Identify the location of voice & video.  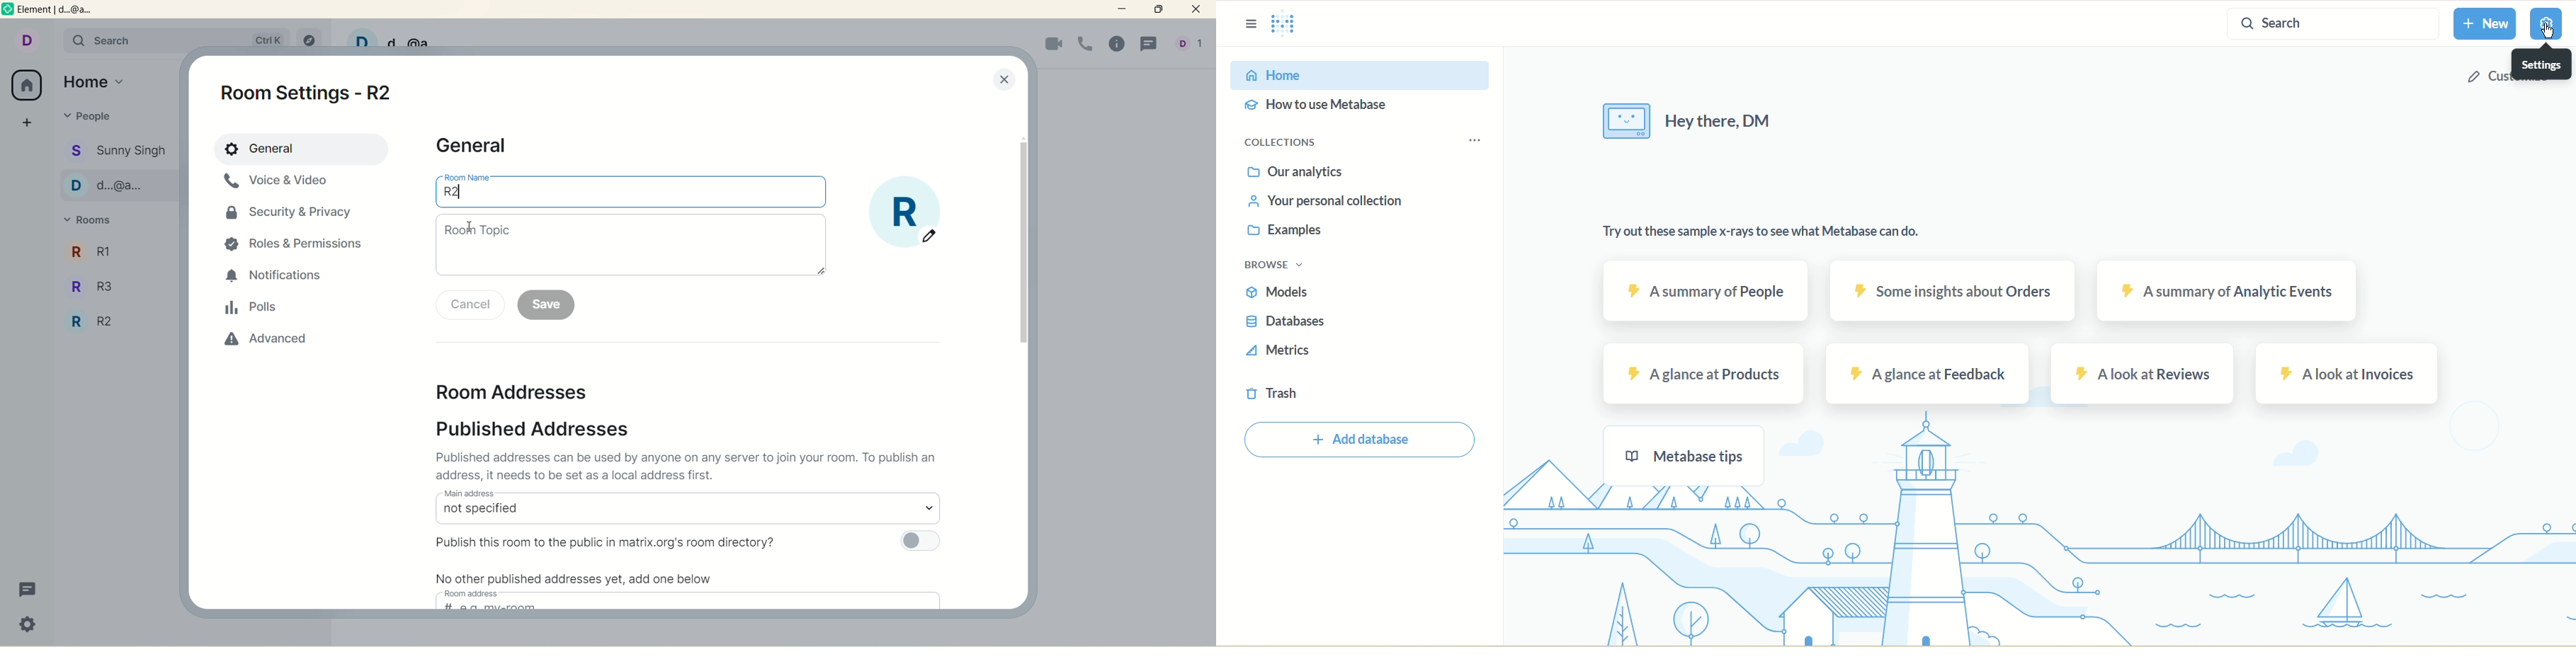
(282, 186).